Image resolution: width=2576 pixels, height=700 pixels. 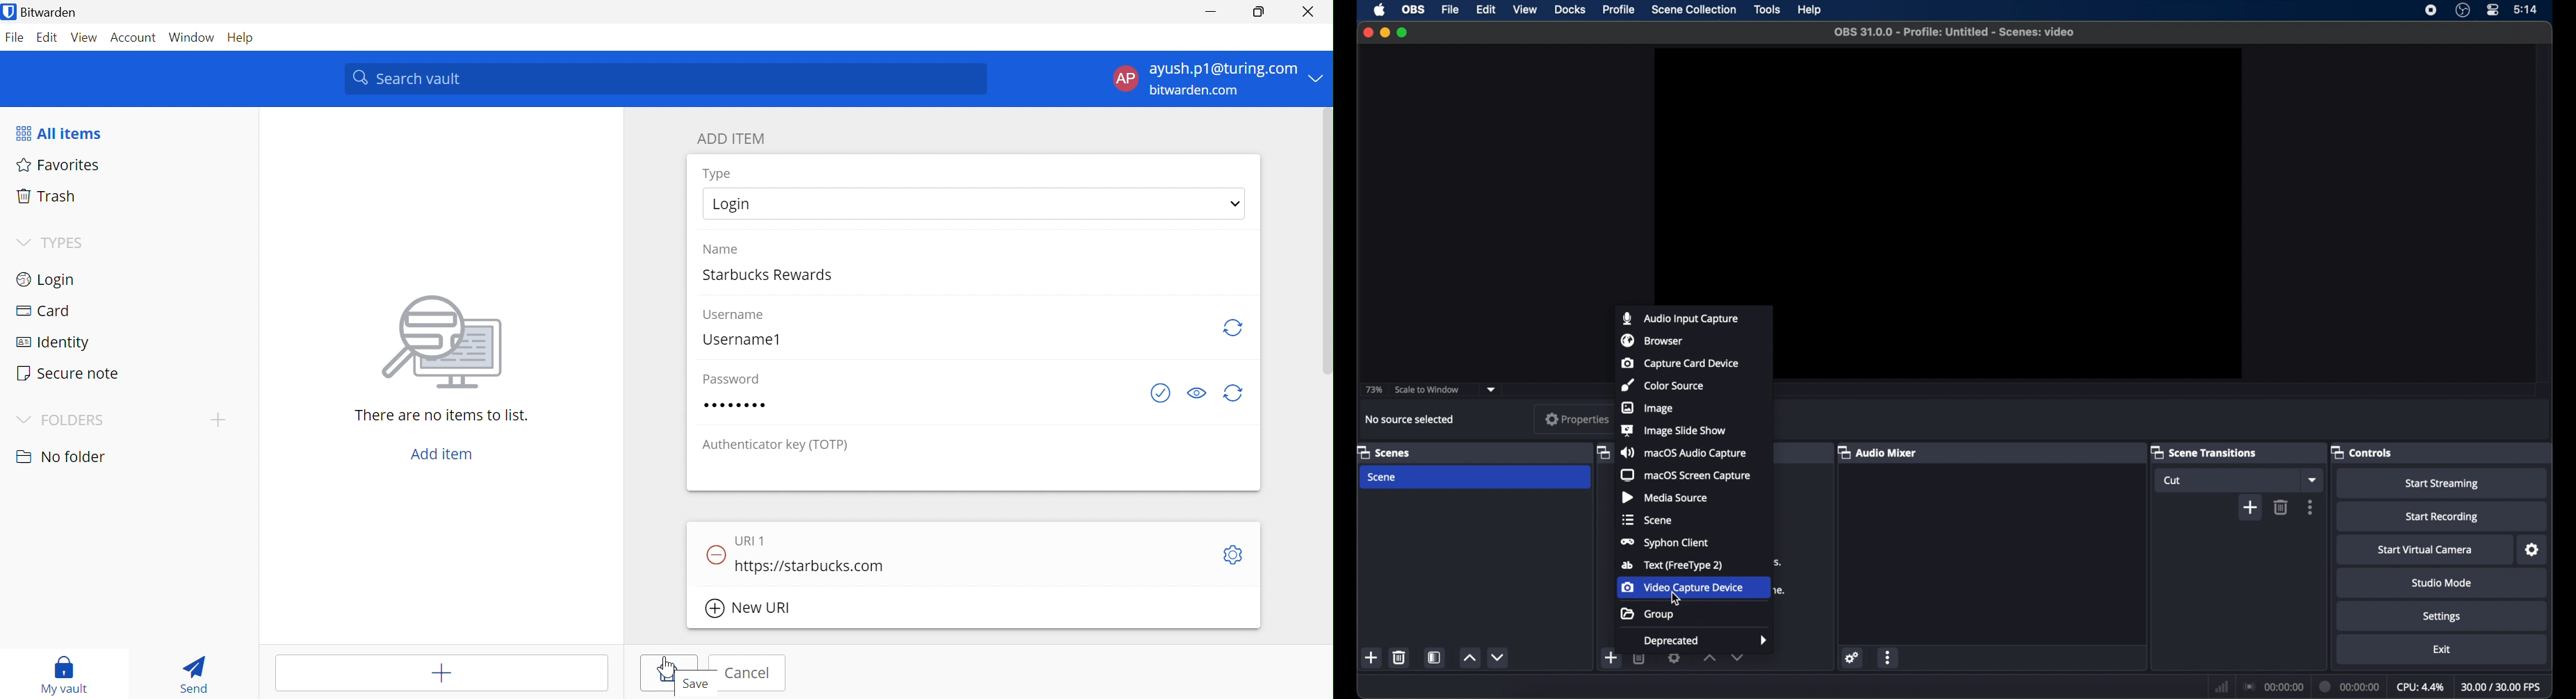 I want to click on obs, so click(x=1413, y=10).